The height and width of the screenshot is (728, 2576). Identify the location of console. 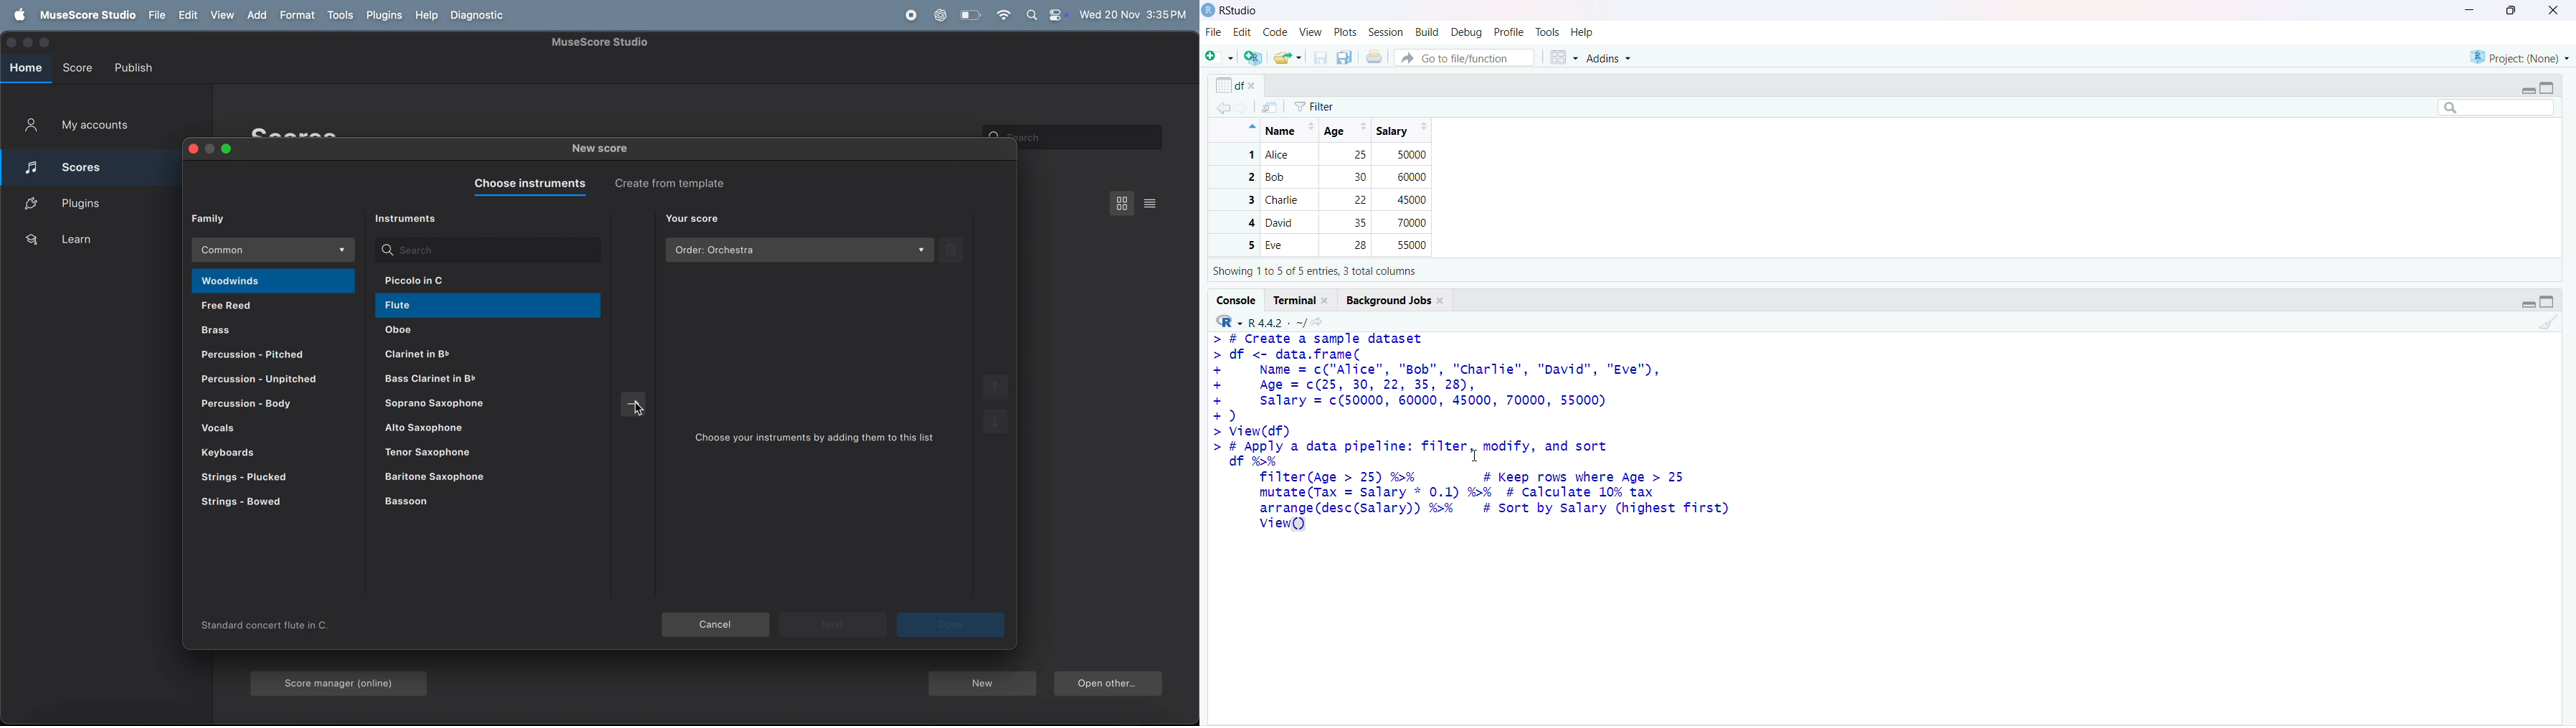
(1237, 301).